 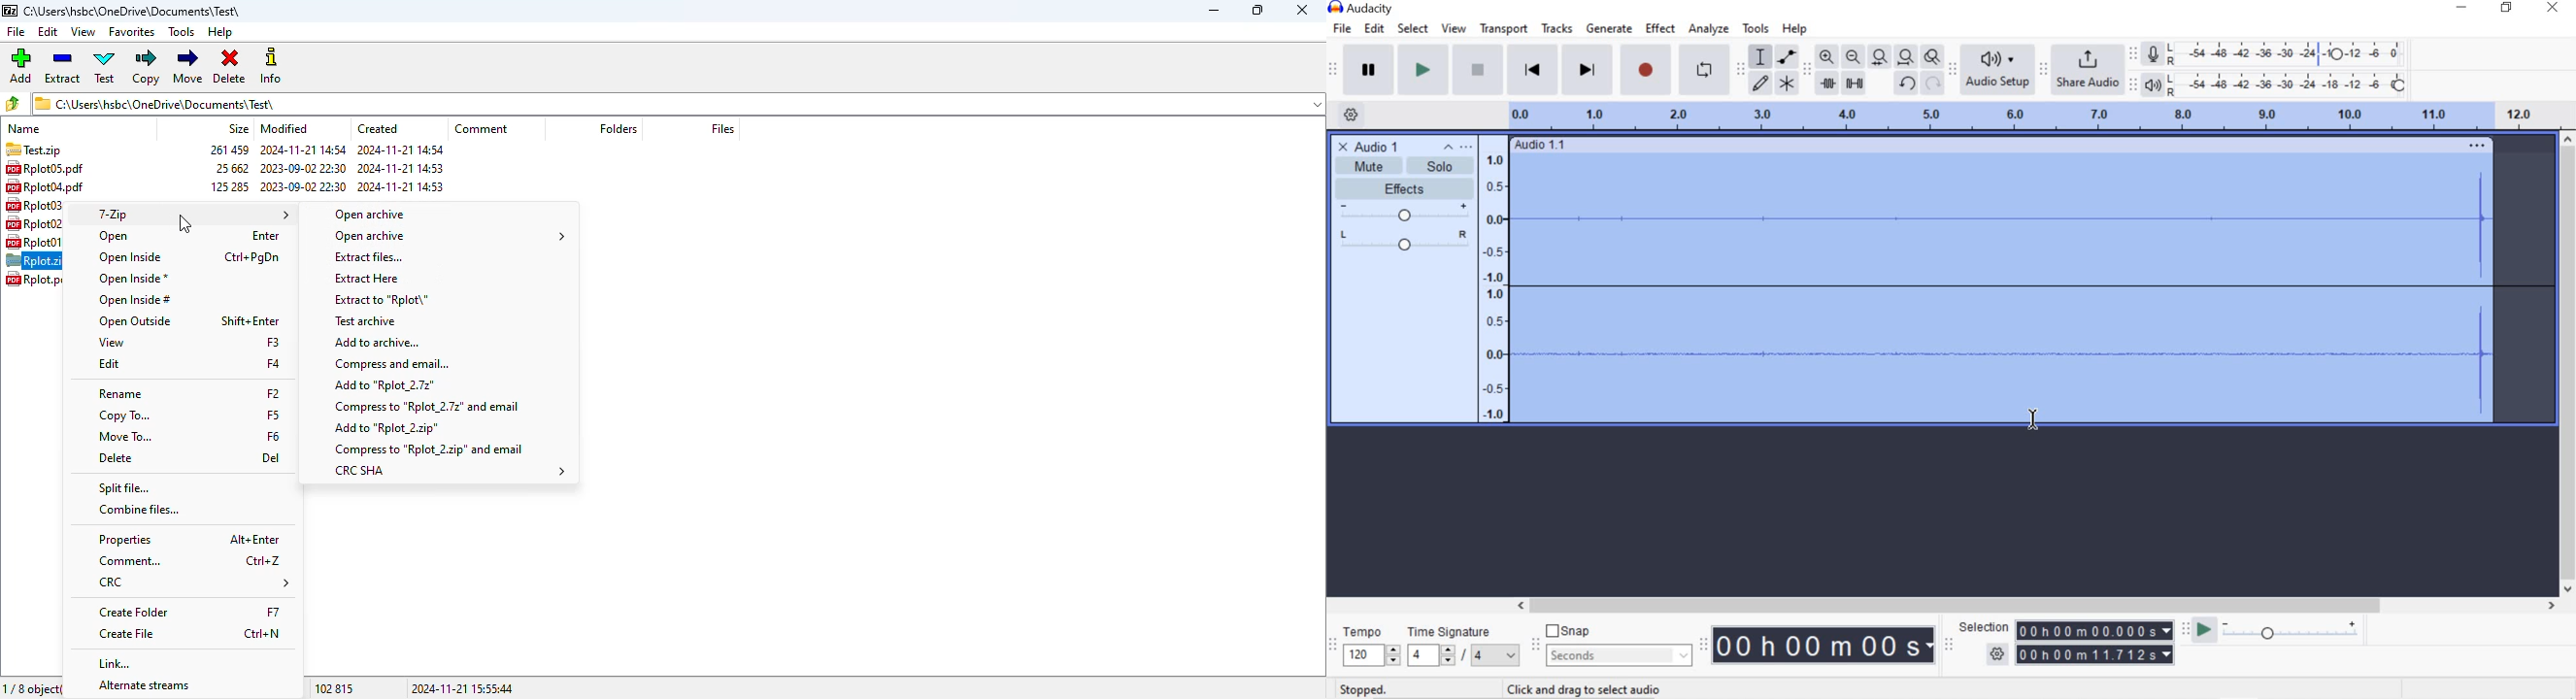 I want to click on file, so click(x=1345, y=28).